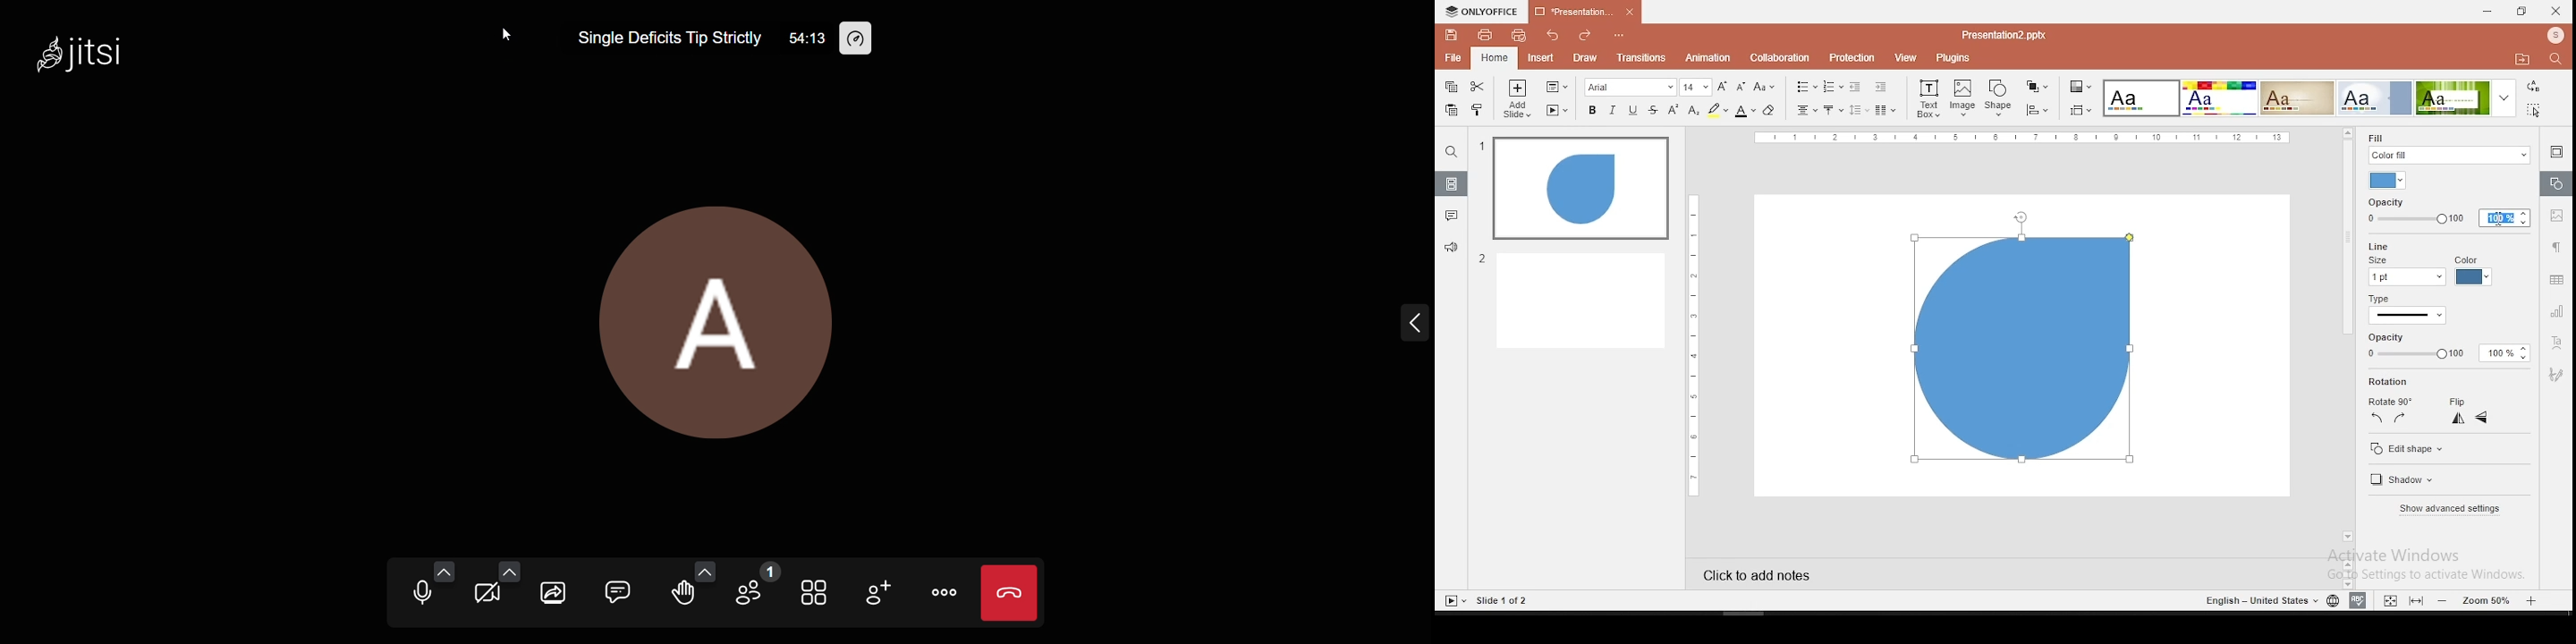 The image size is (2576, 644). What do you see at coordinates (2416, 601) in the screenshot?
I see `fit to slide` at bounding box center [2416, 601].